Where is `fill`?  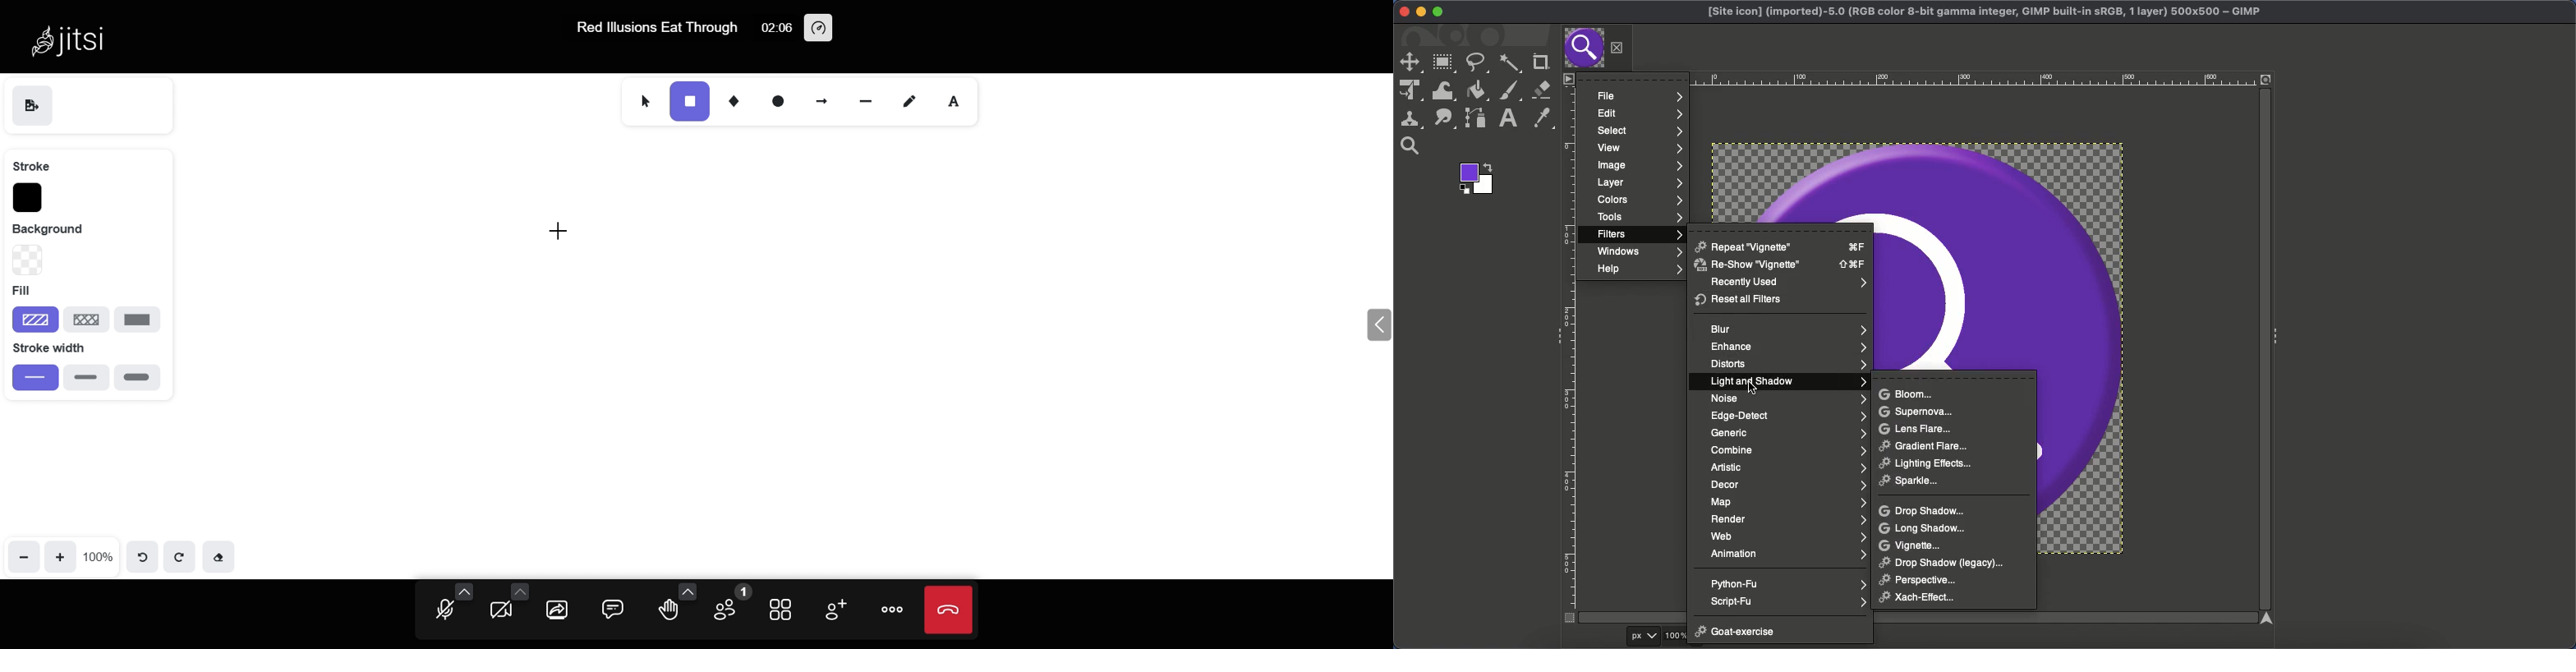
fill is located at coordinates (28, 292).